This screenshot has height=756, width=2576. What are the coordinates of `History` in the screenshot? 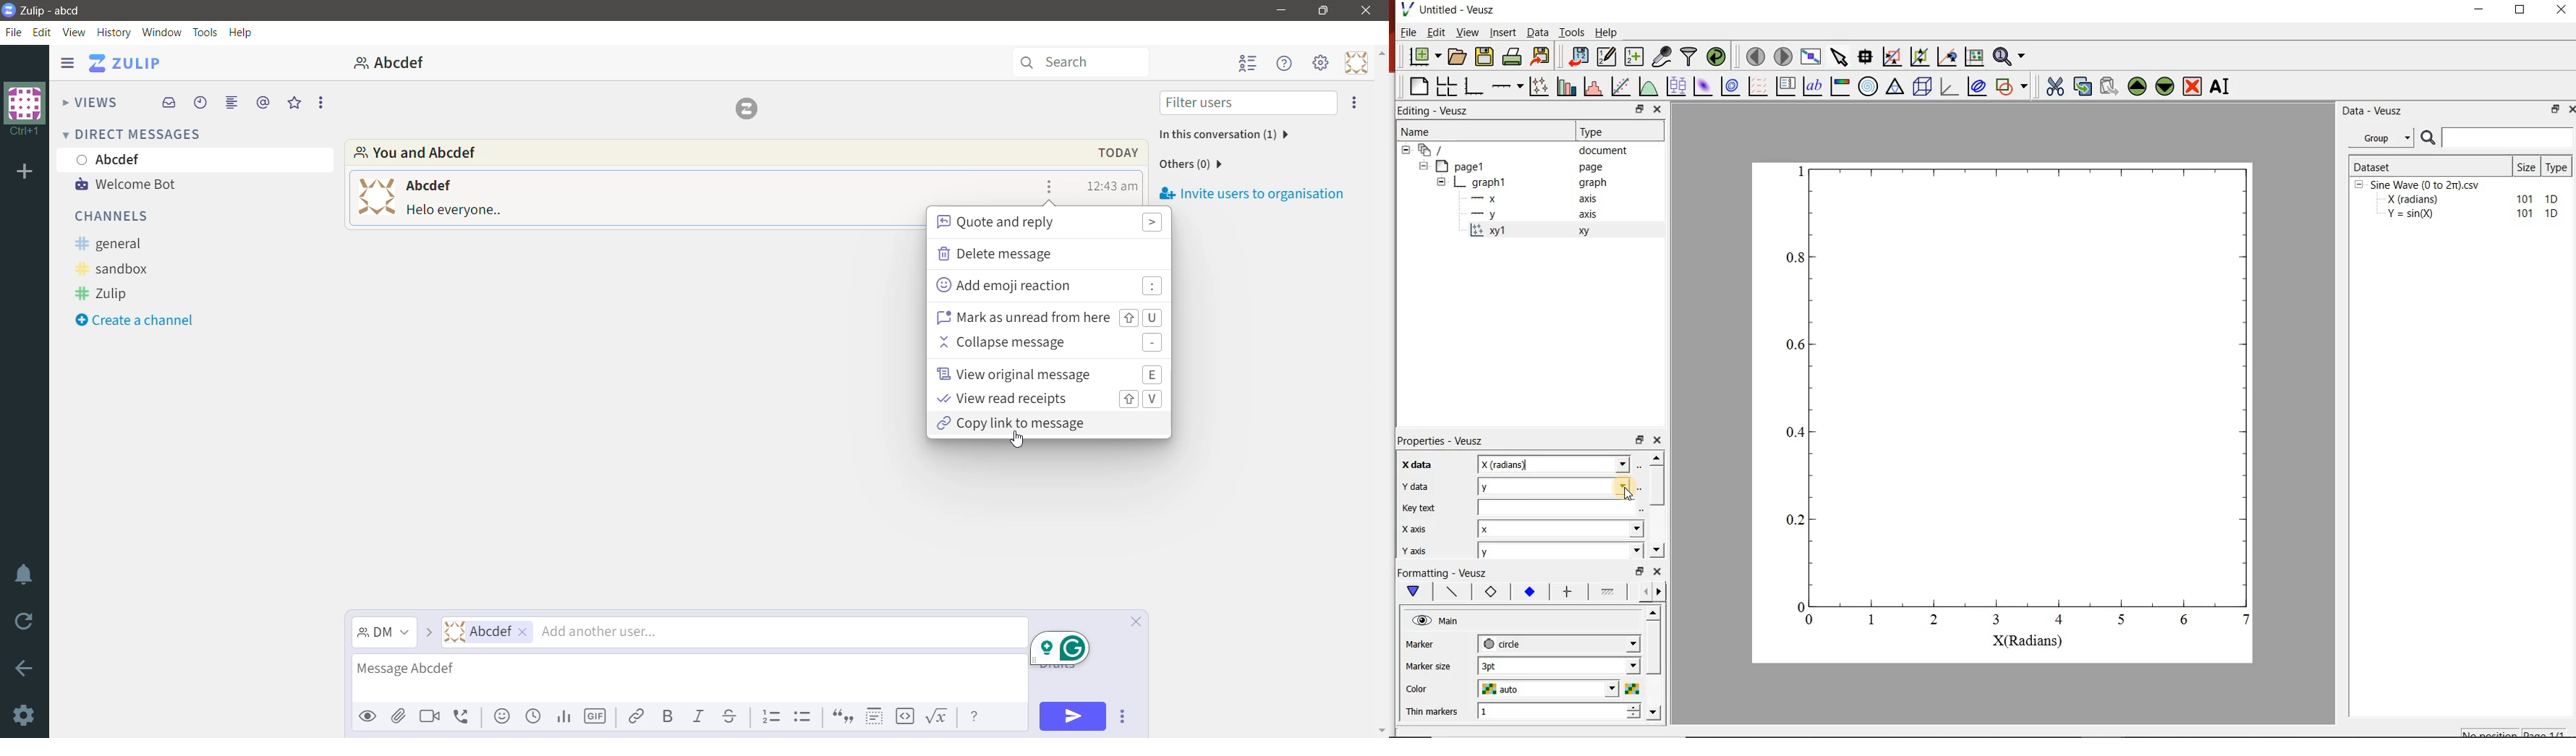 It's located at (114, 32).